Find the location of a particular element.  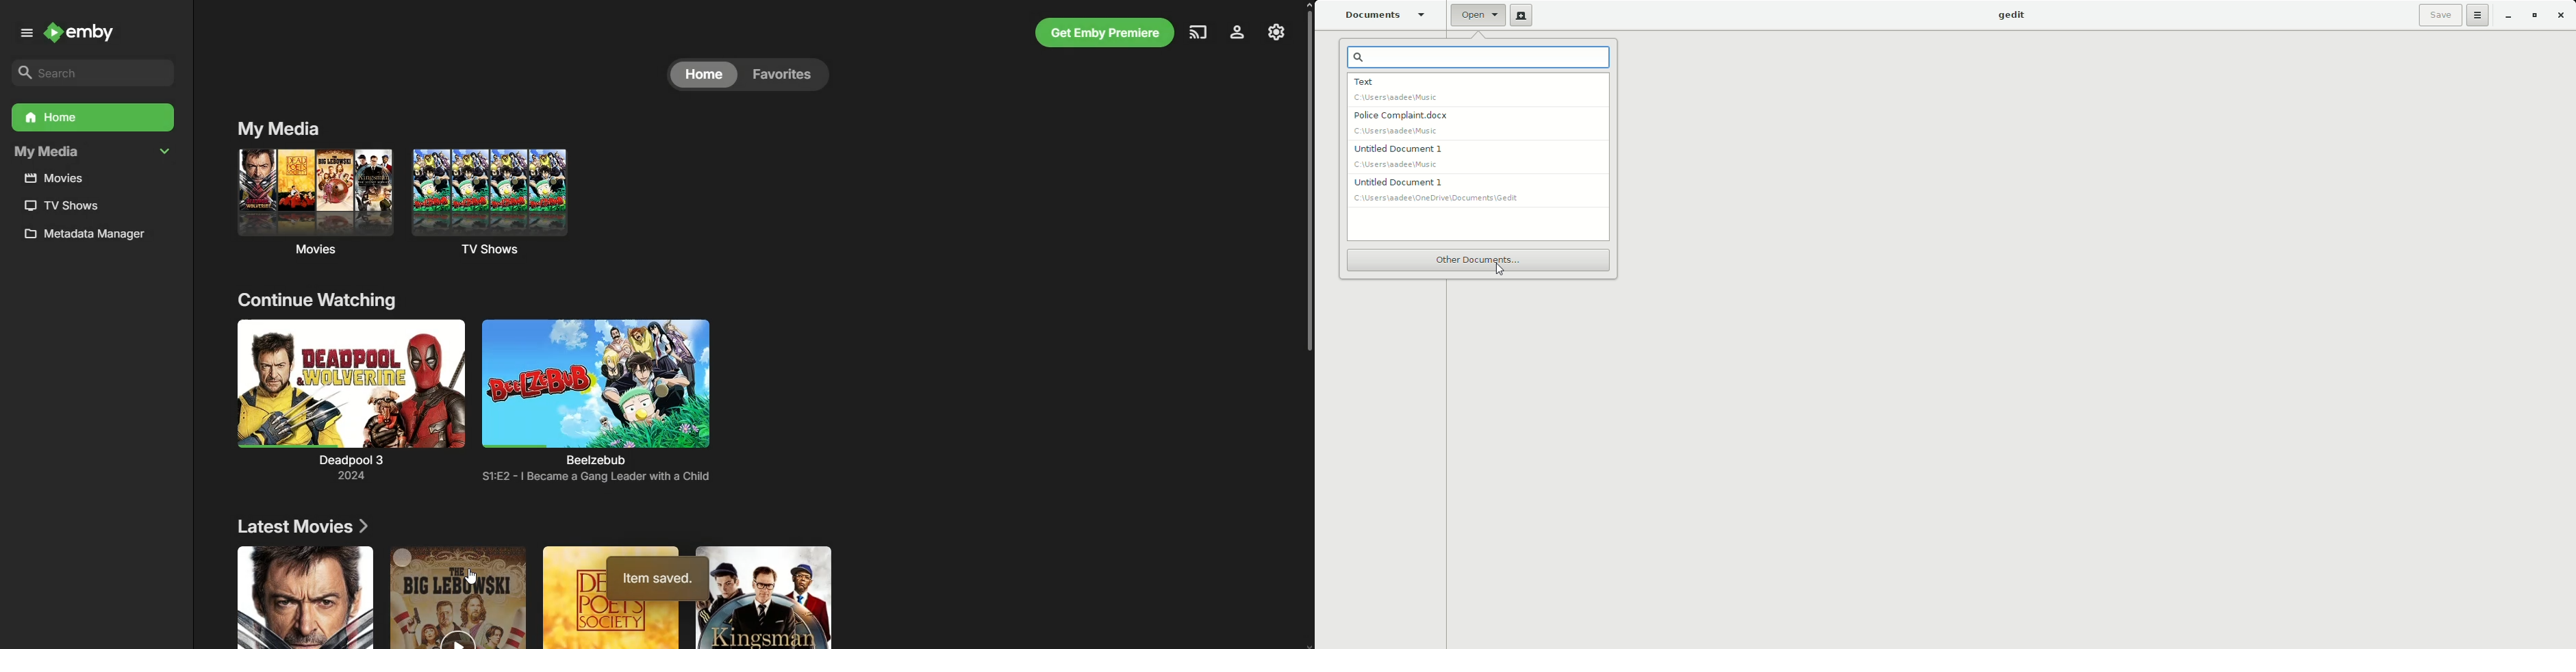

Menu is located at coordinates (23, 33).